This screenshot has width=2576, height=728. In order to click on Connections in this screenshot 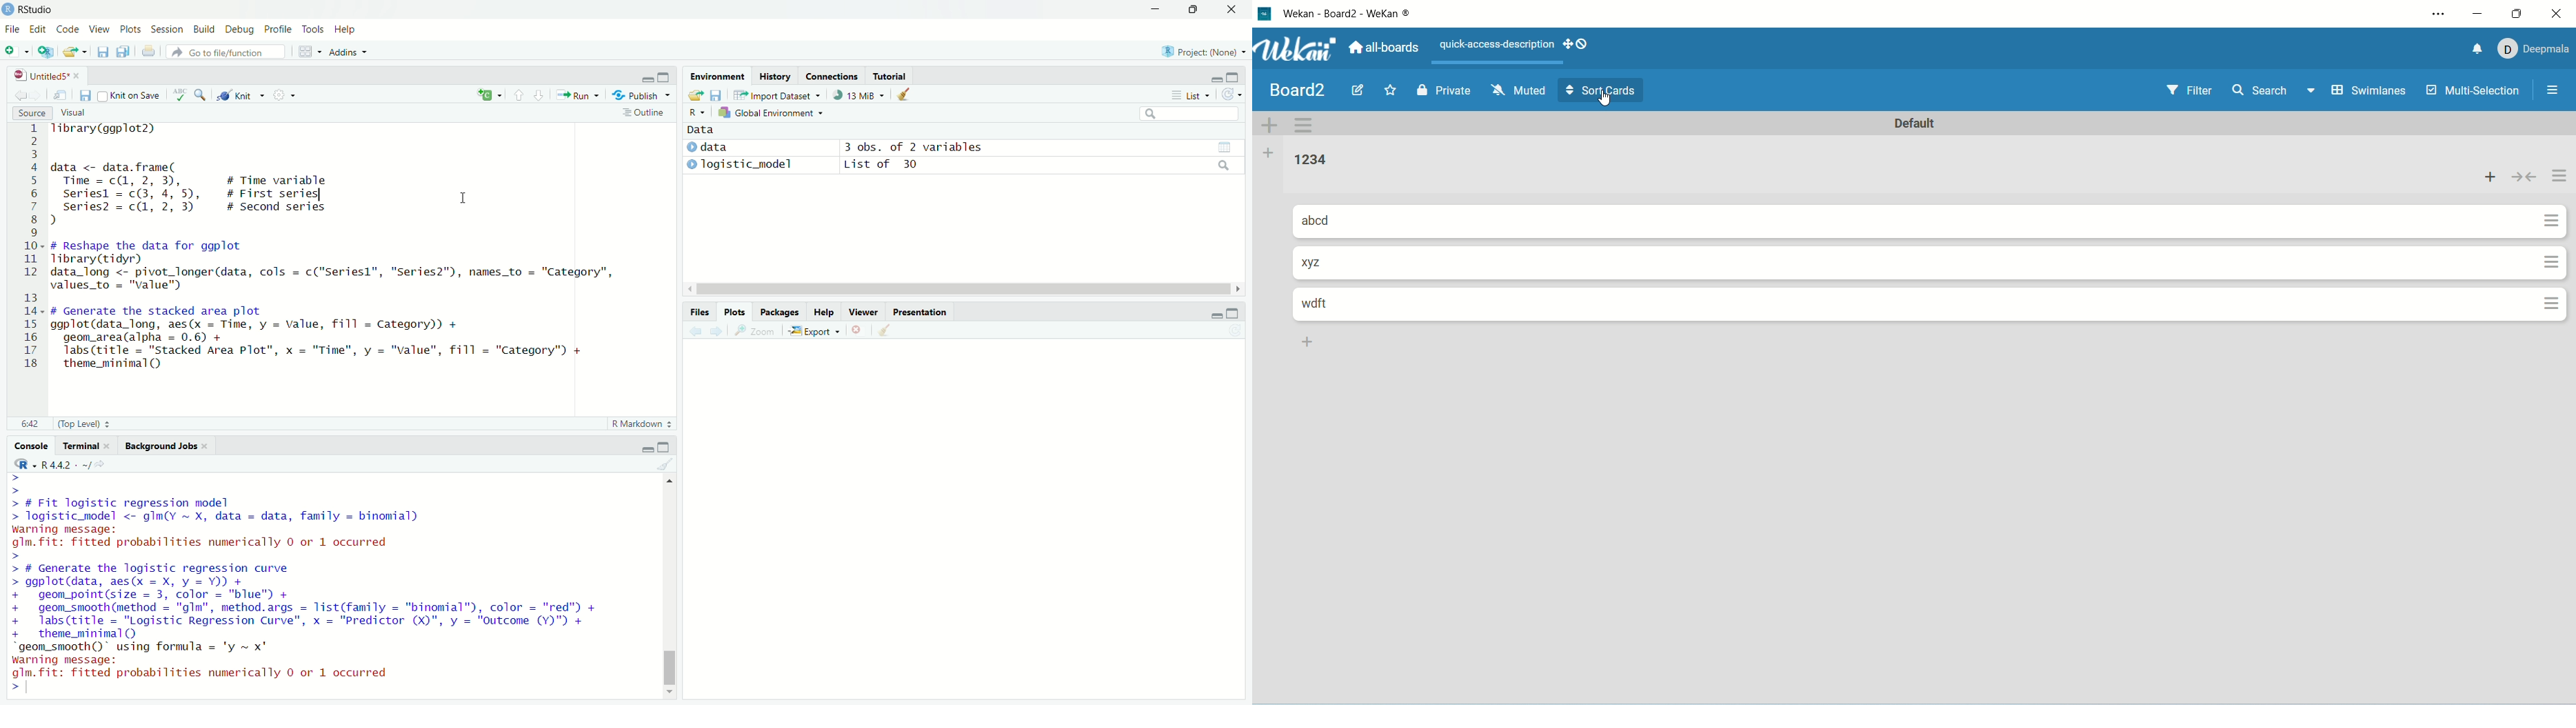, I will do `click(833, 76)`.